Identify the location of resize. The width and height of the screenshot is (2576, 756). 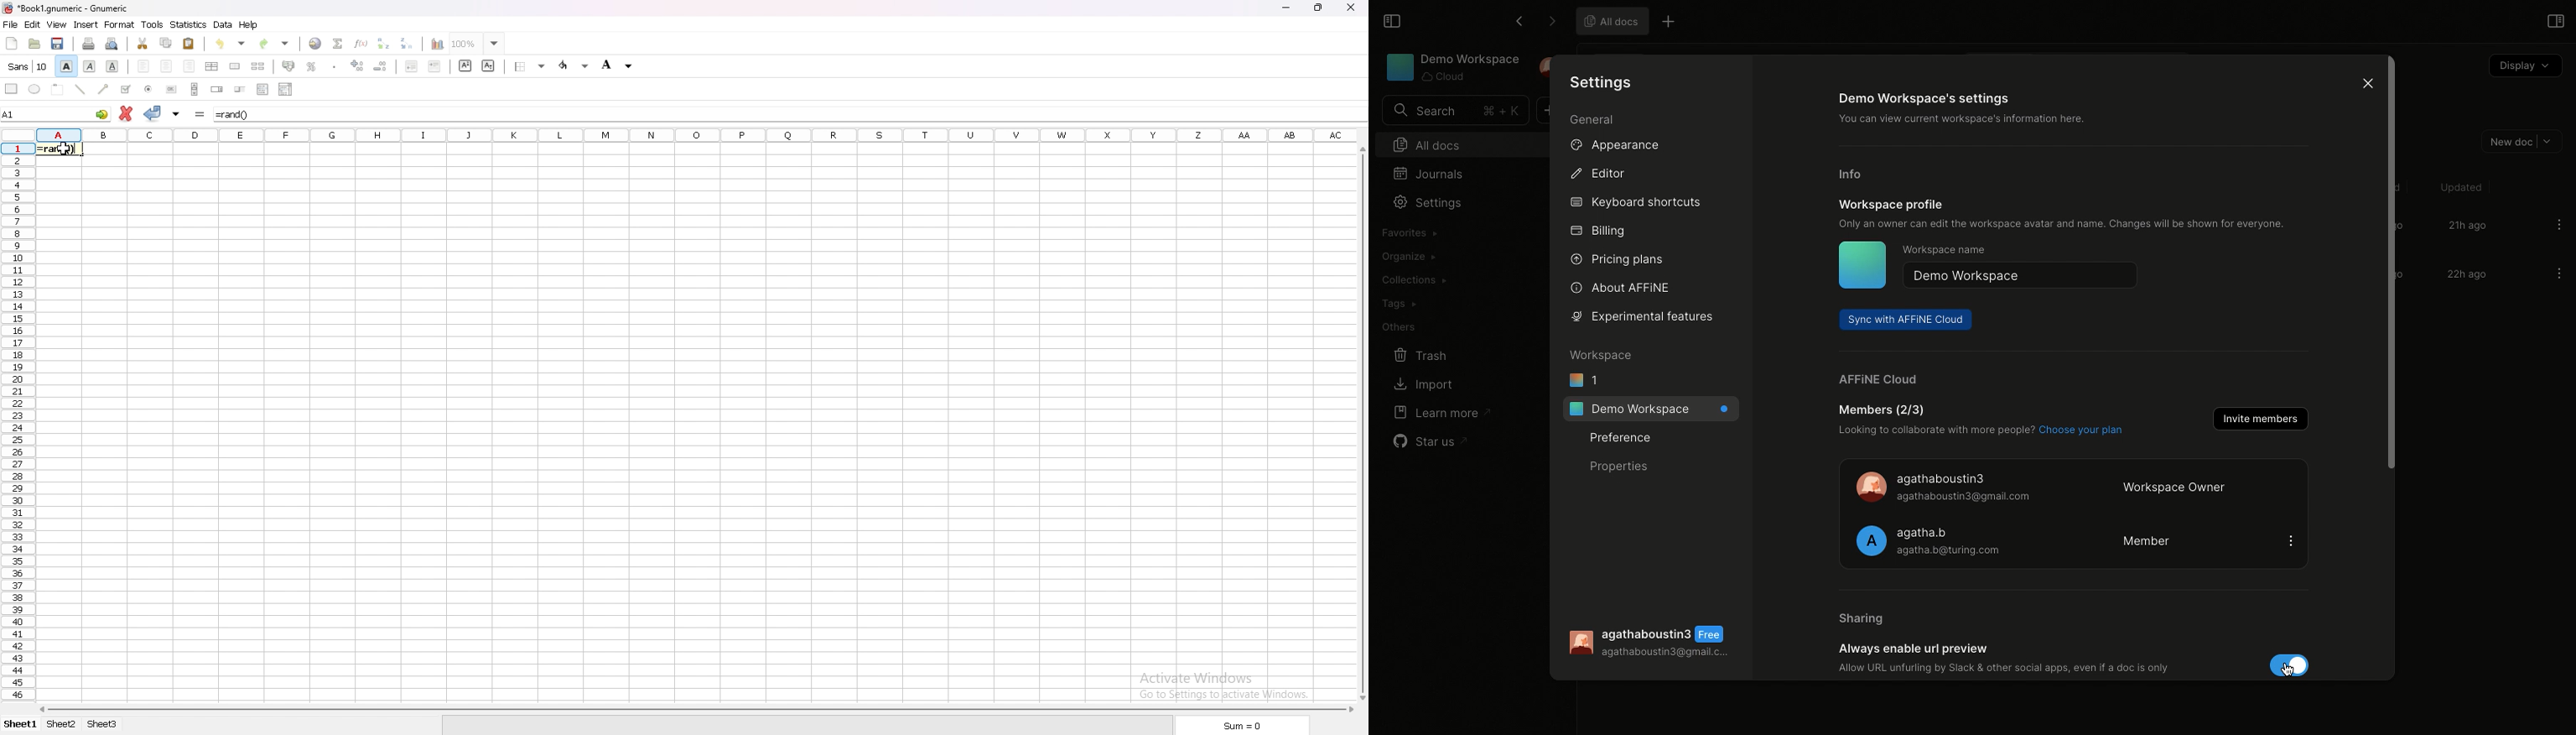
(1318, 8).